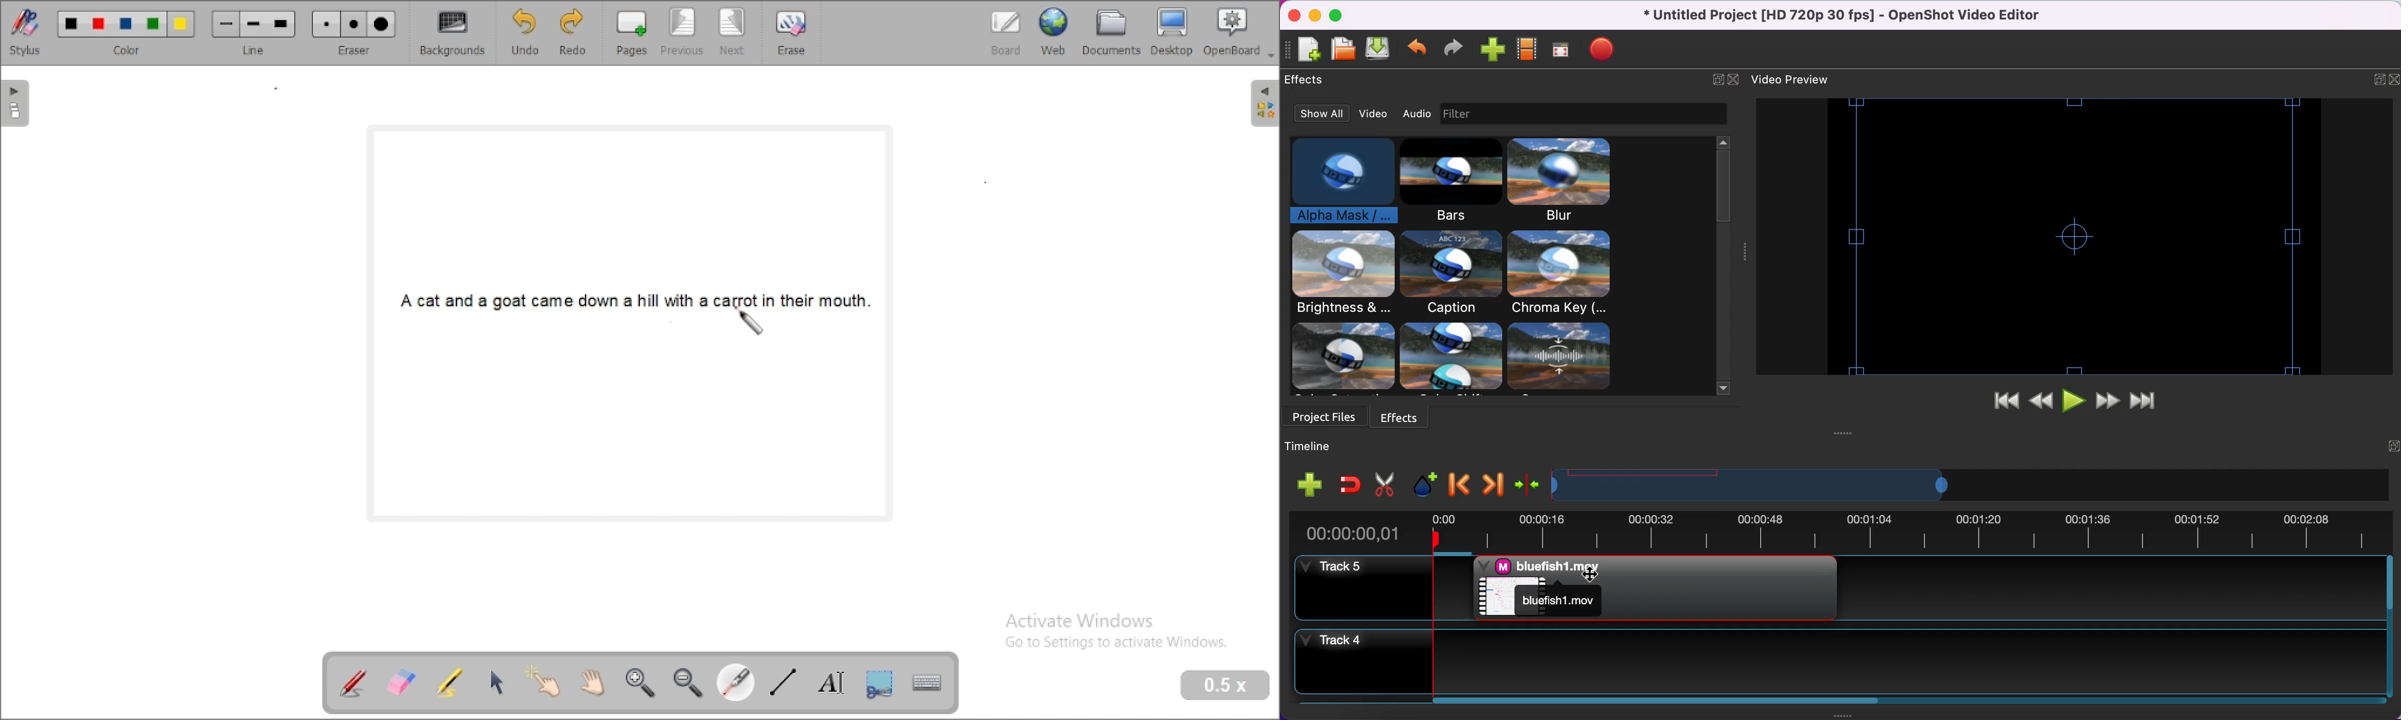 The height and width of the screenshot is (728, 2408). I want to click on effects, so click(1307, 82).